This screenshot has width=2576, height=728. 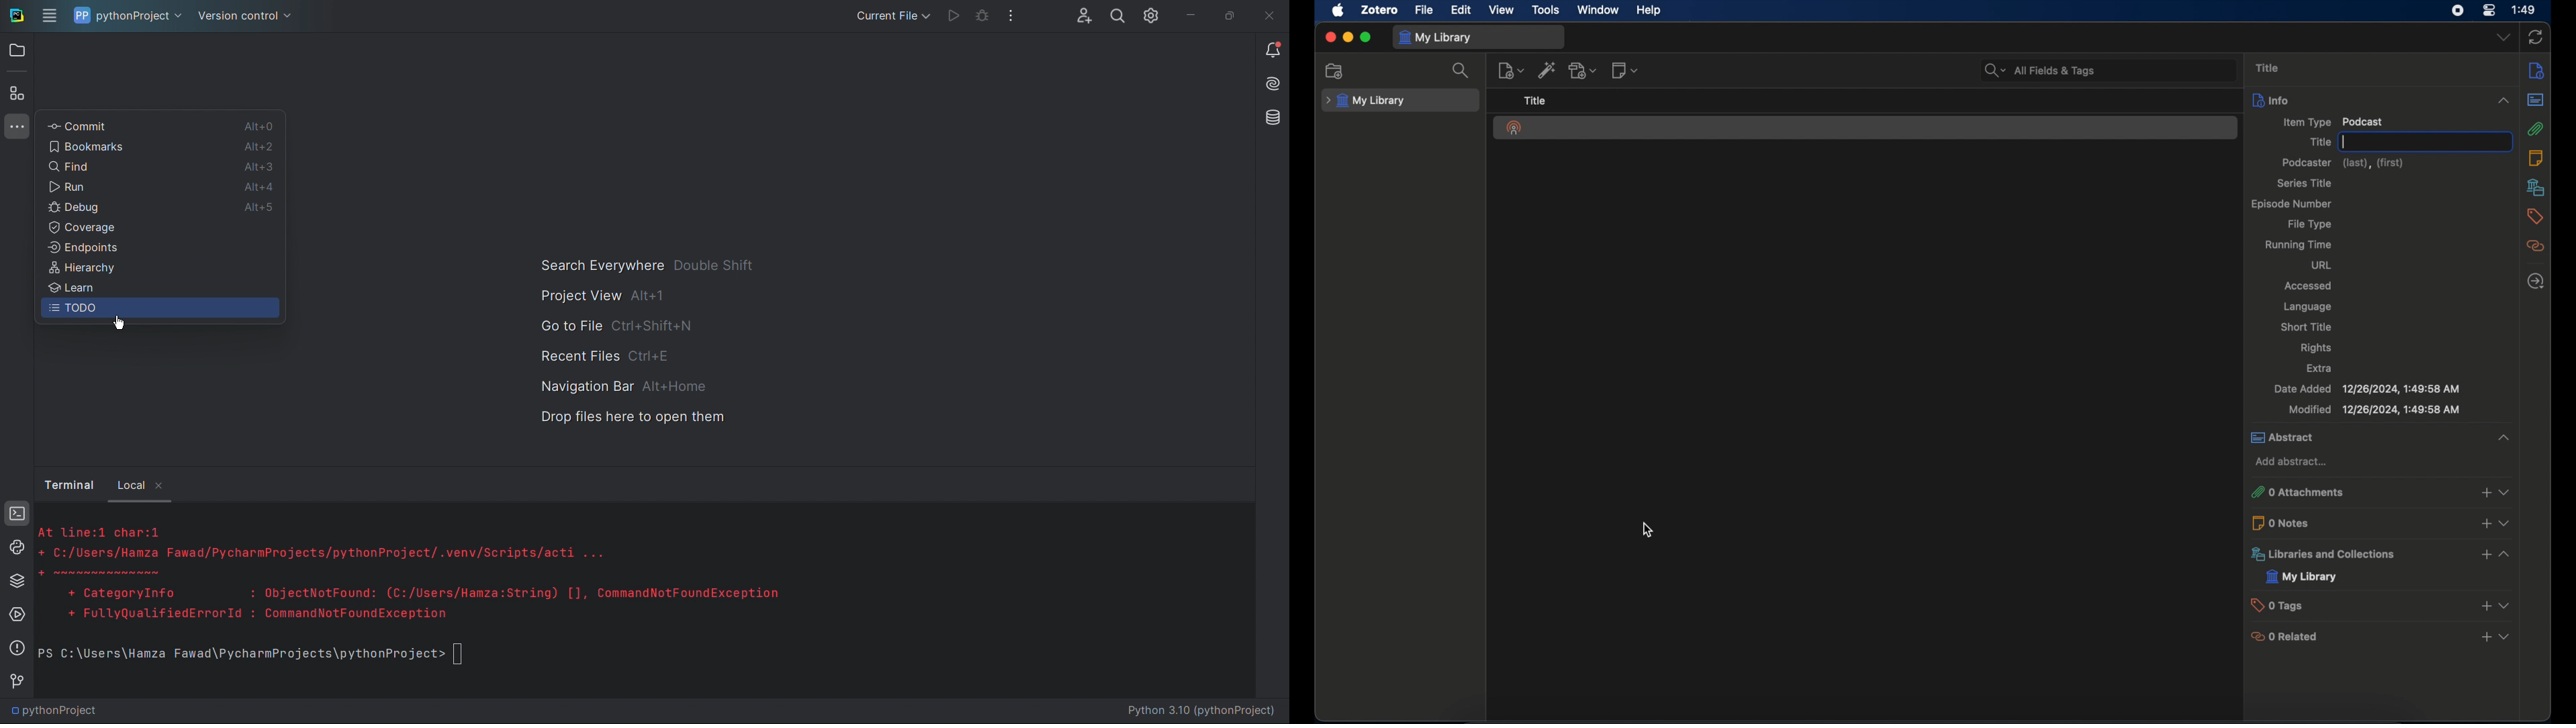 I want to click on Debug, so click(x=106, y=210).